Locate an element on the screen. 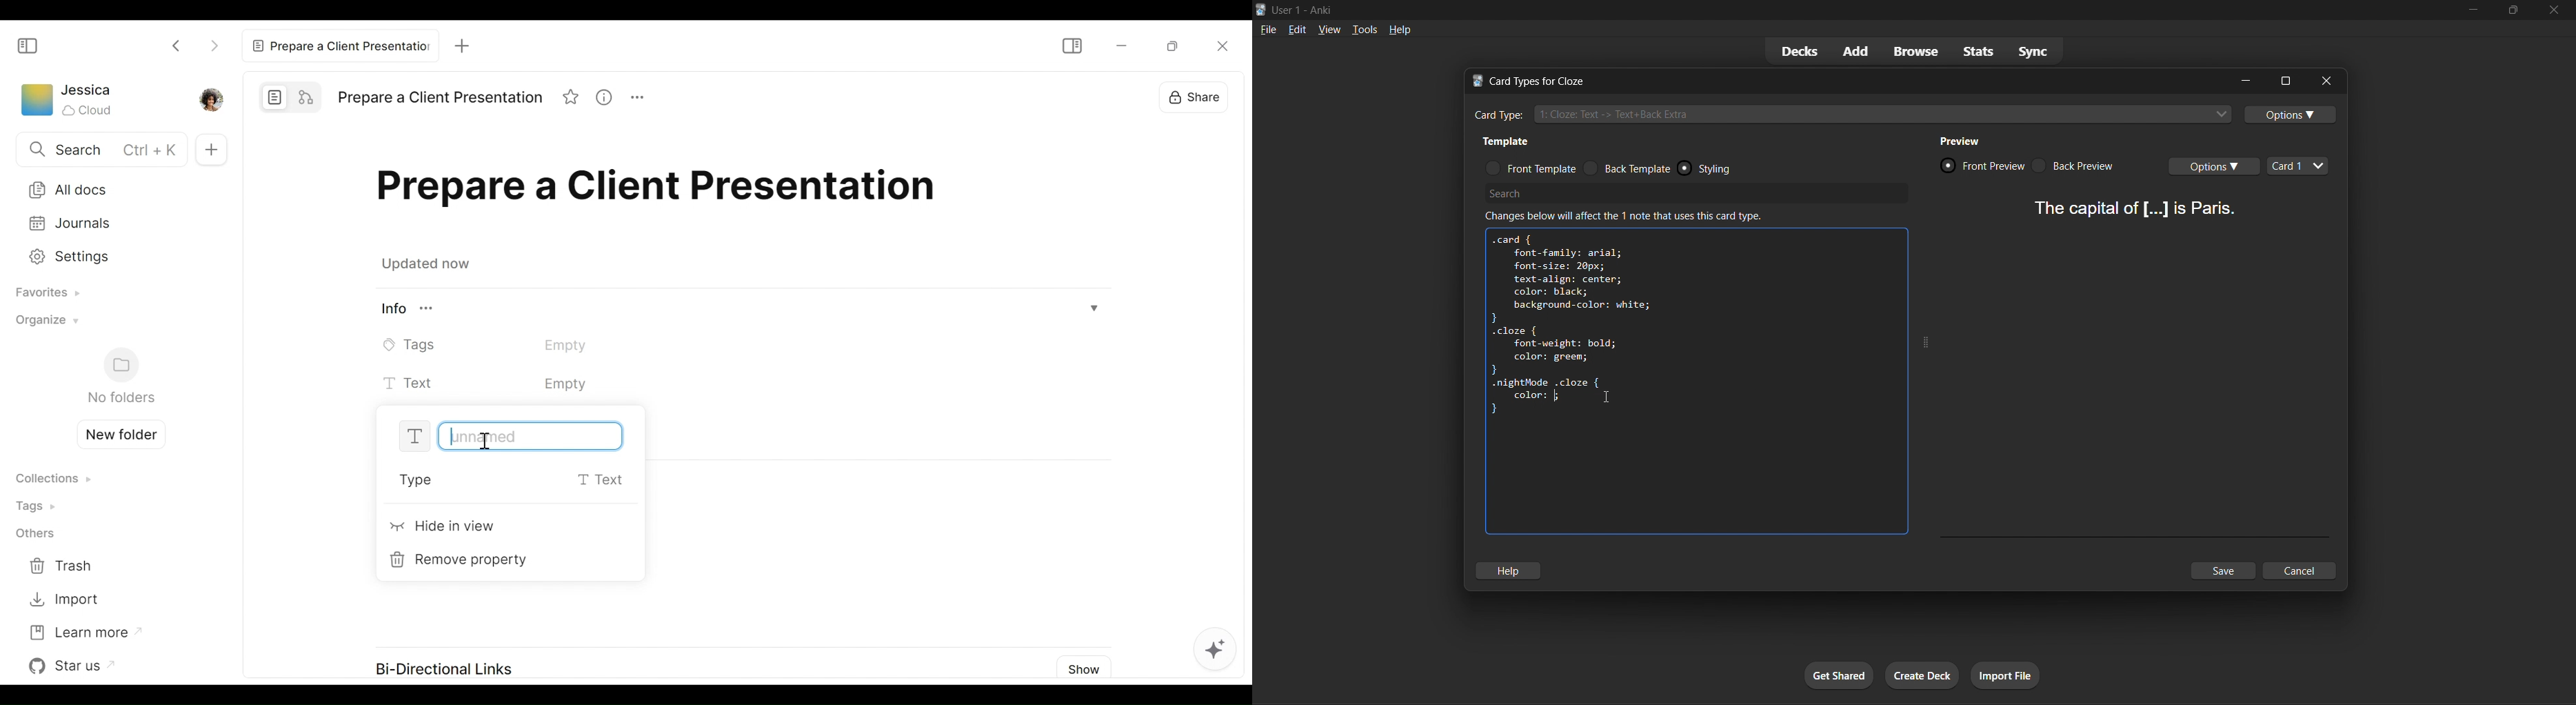  cancel is located at coordinates (2300, 571).